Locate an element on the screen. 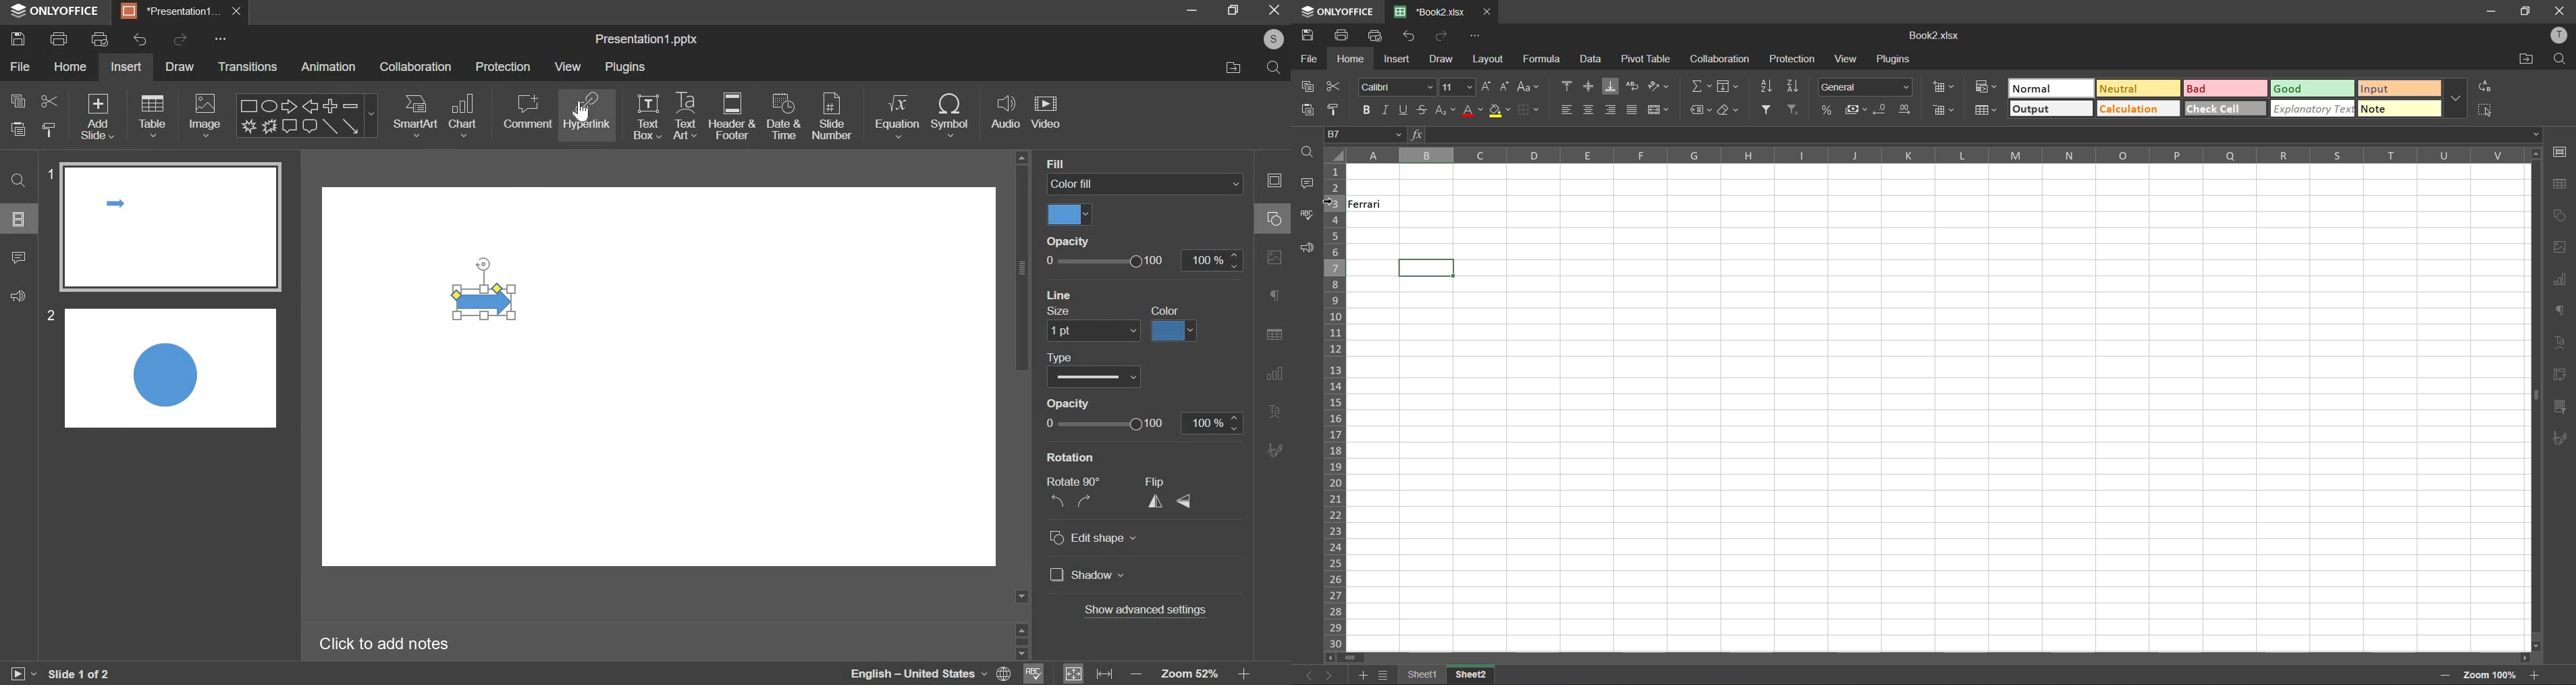 Image resolution: width=2576 pixels, height=700 pixels. find is located at coordinates (17, 179).